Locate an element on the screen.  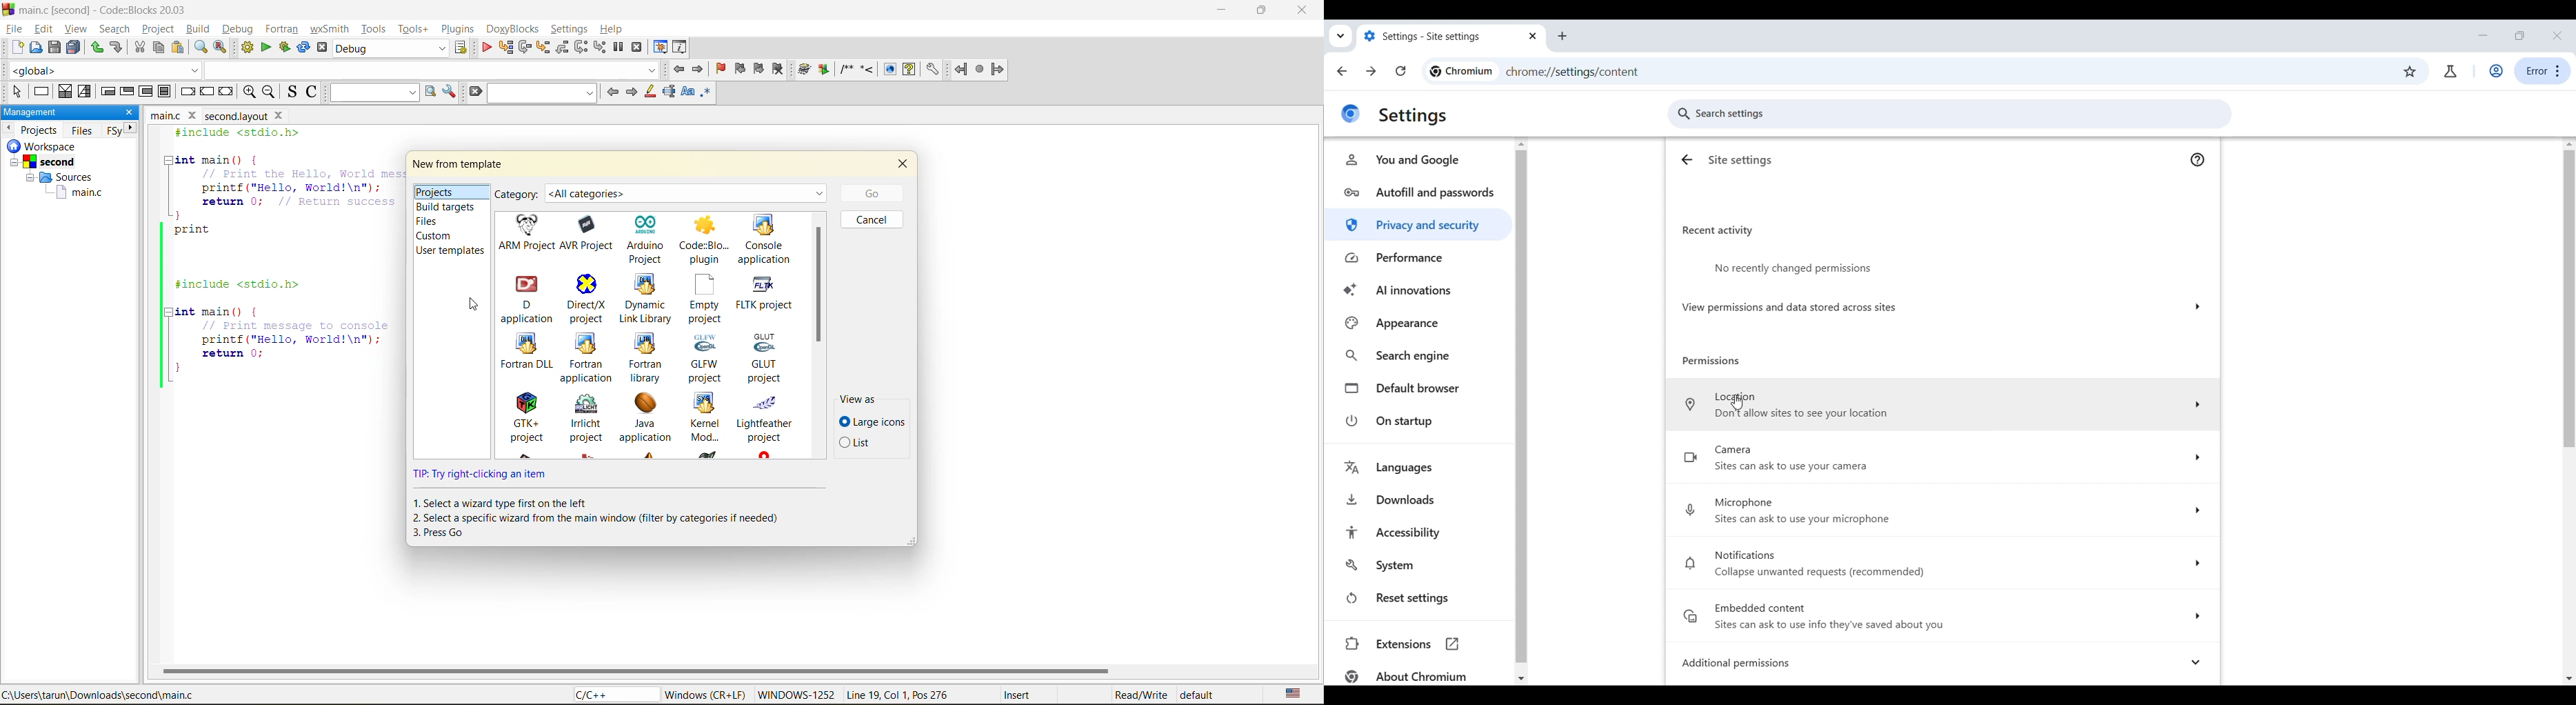
find is located at coordinates (202, 48).